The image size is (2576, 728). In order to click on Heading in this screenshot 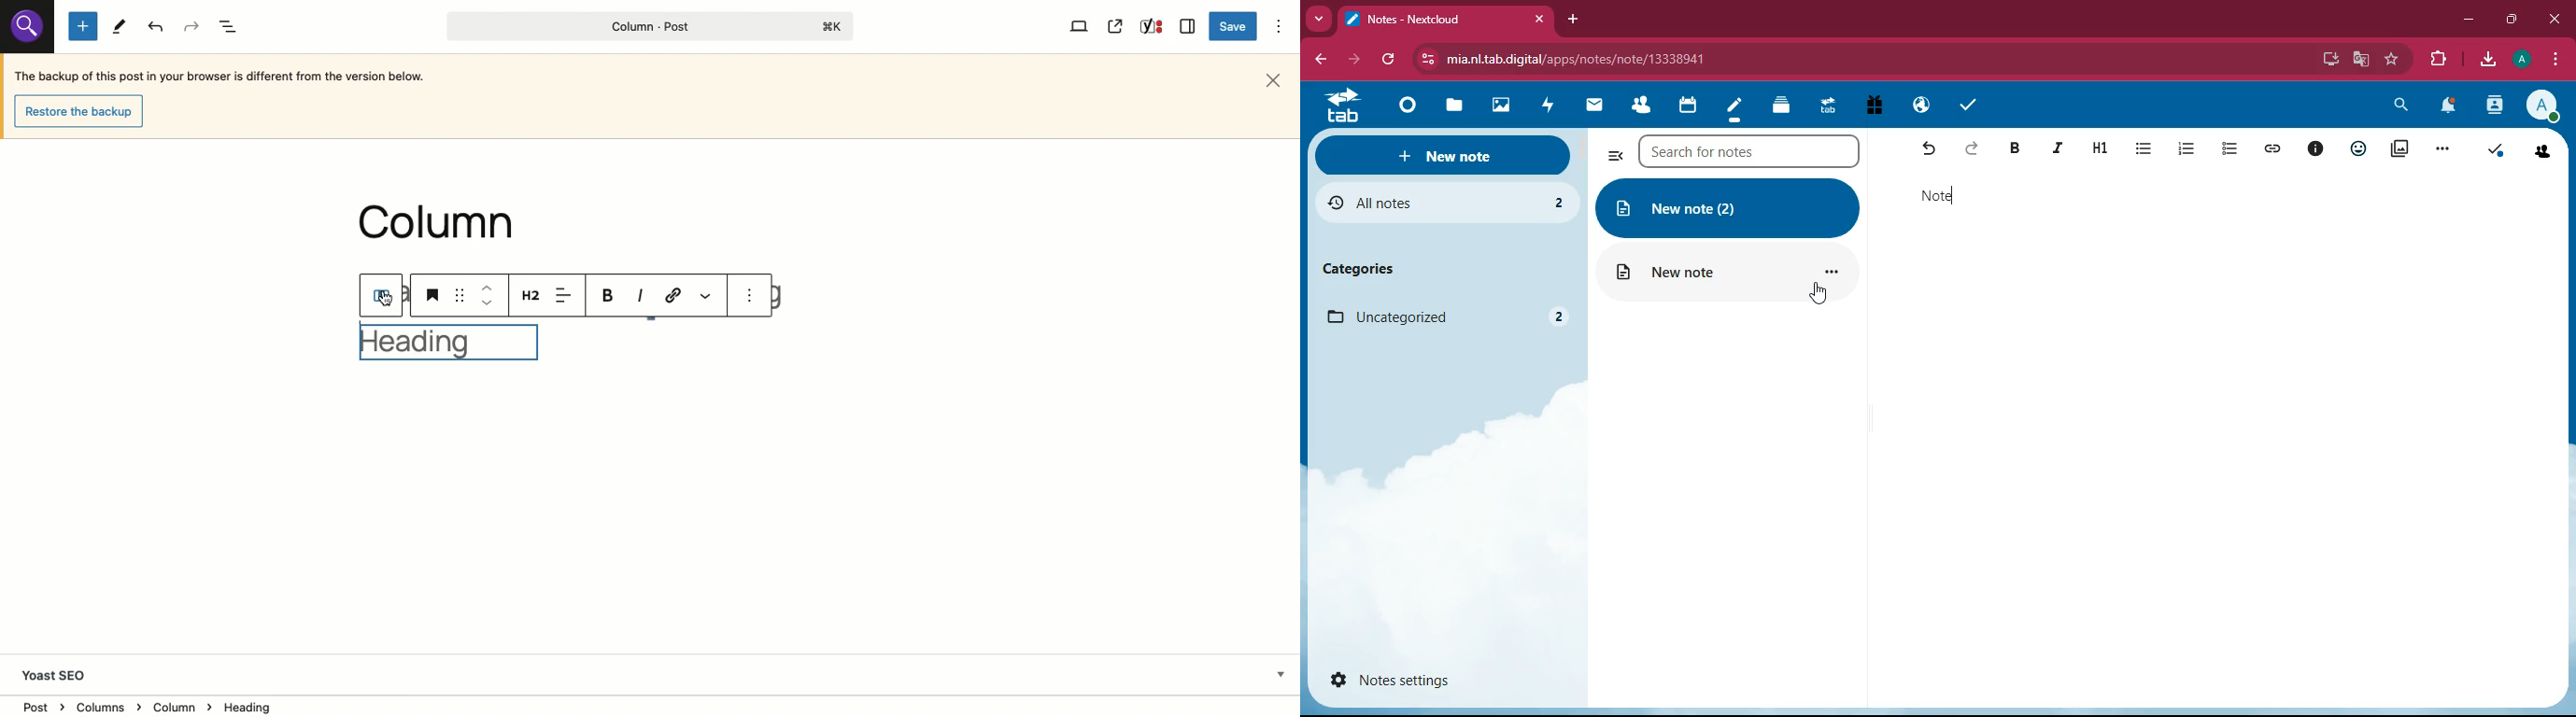, I will do `click(449, 342)`.